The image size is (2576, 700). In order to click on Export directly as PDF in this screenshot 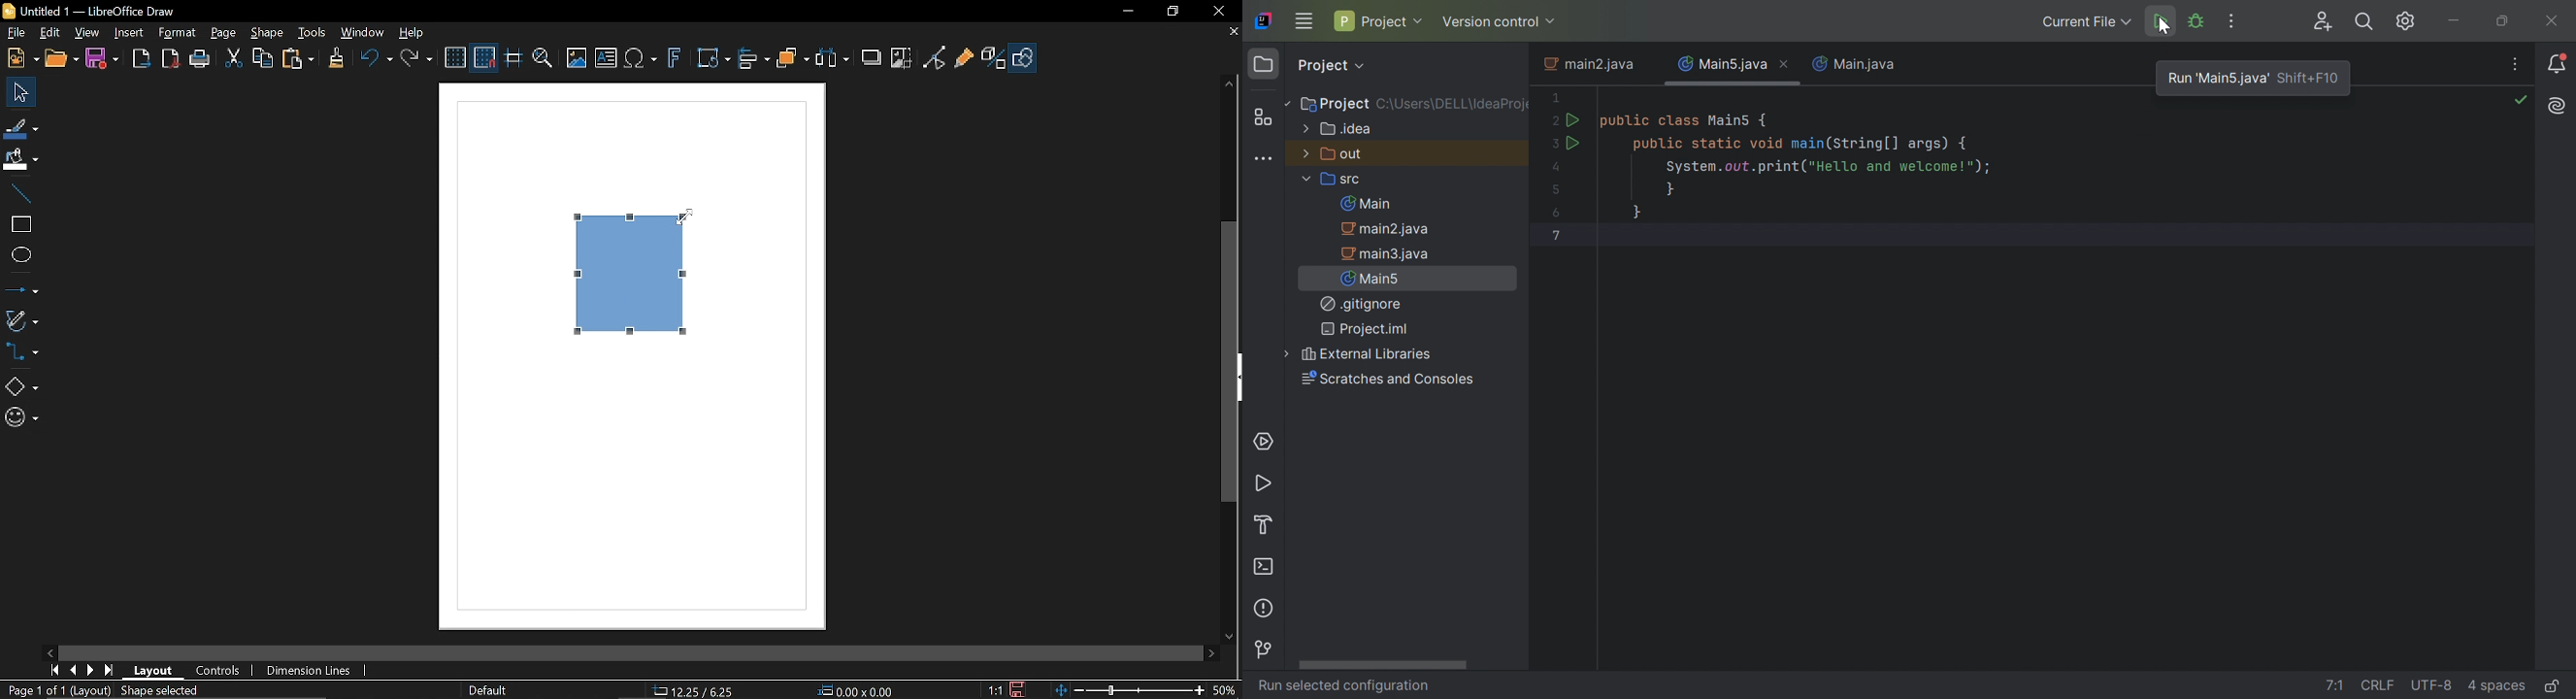, I will do `click(171, 58)`.